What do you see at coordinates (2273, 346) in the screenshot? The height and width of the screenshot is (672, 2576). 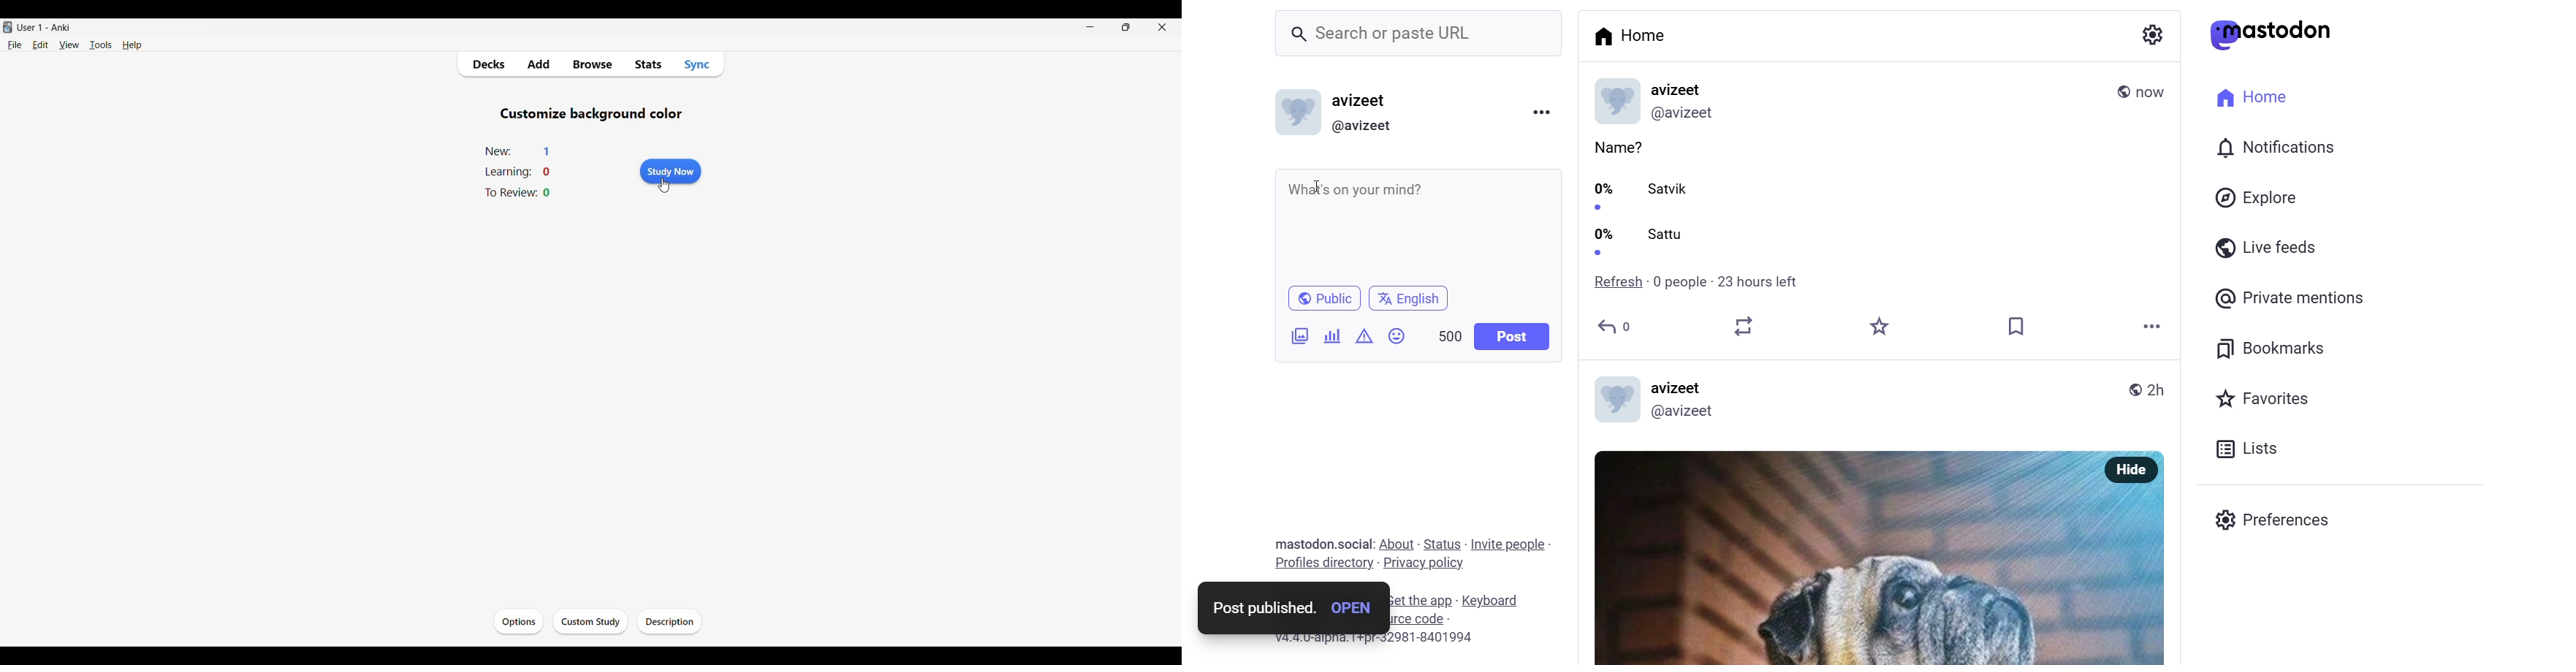 I see `bookmark` at bounding box center [2273, 346].